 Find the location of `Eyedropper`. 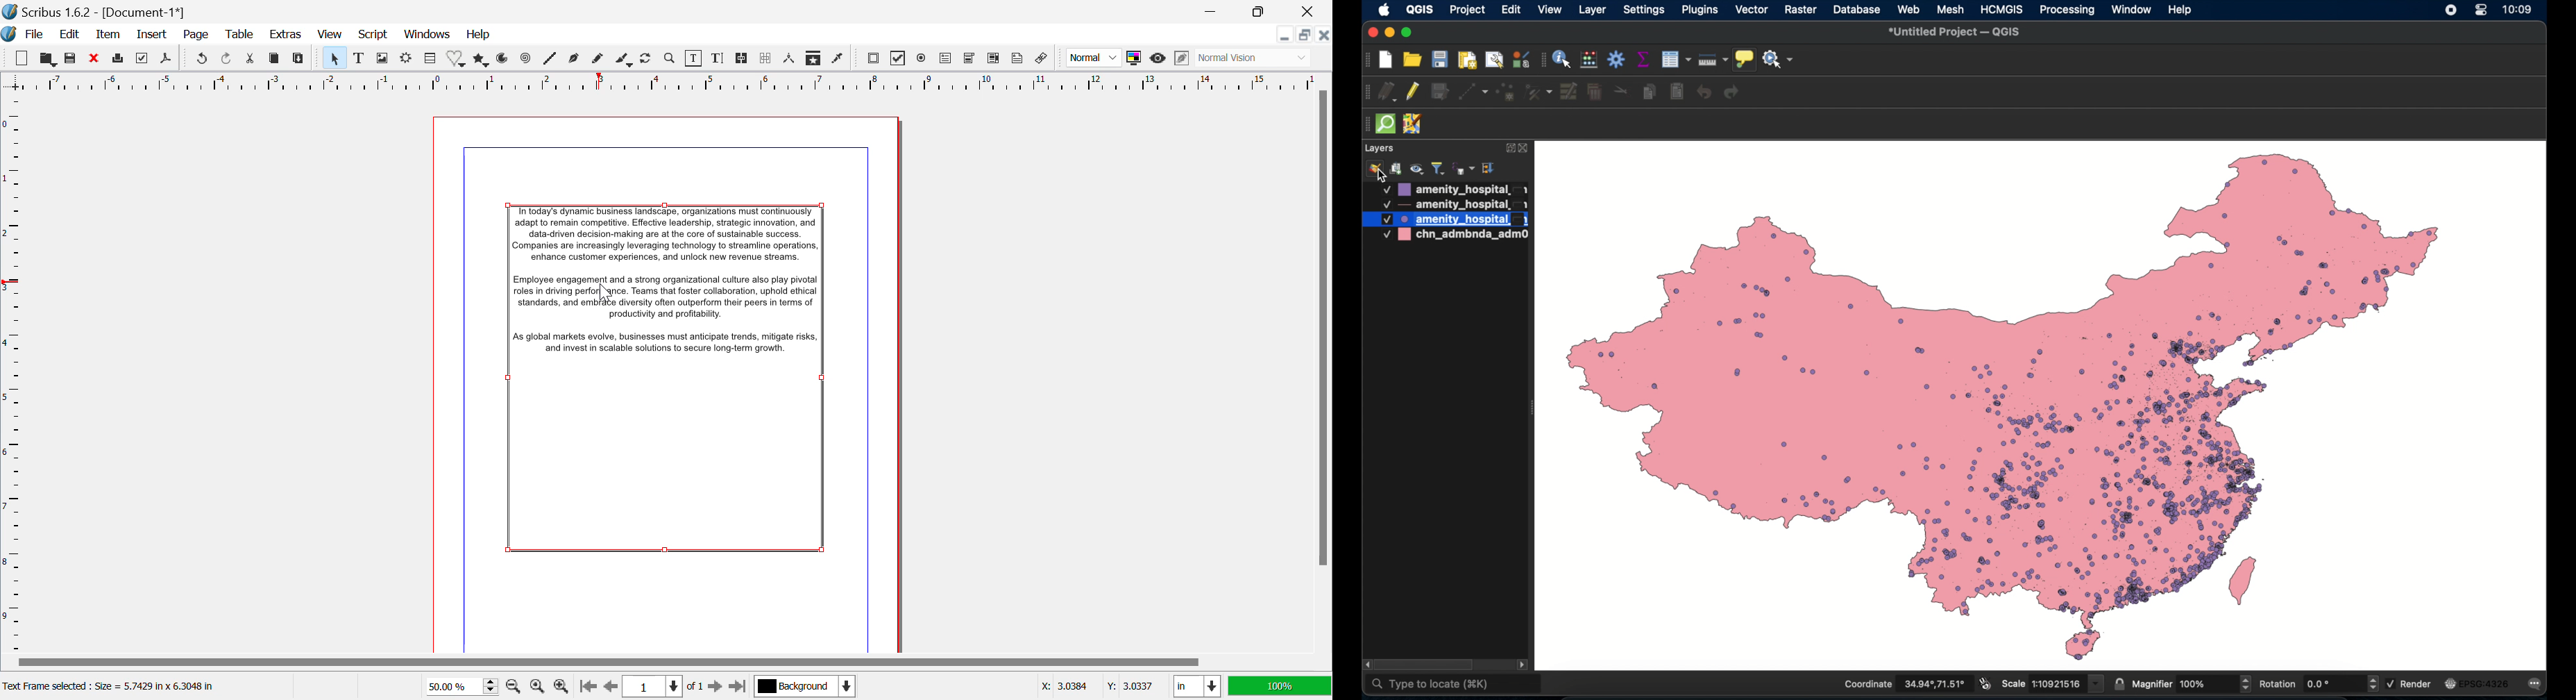

Eyedropper is located at coordinates (840, 60).